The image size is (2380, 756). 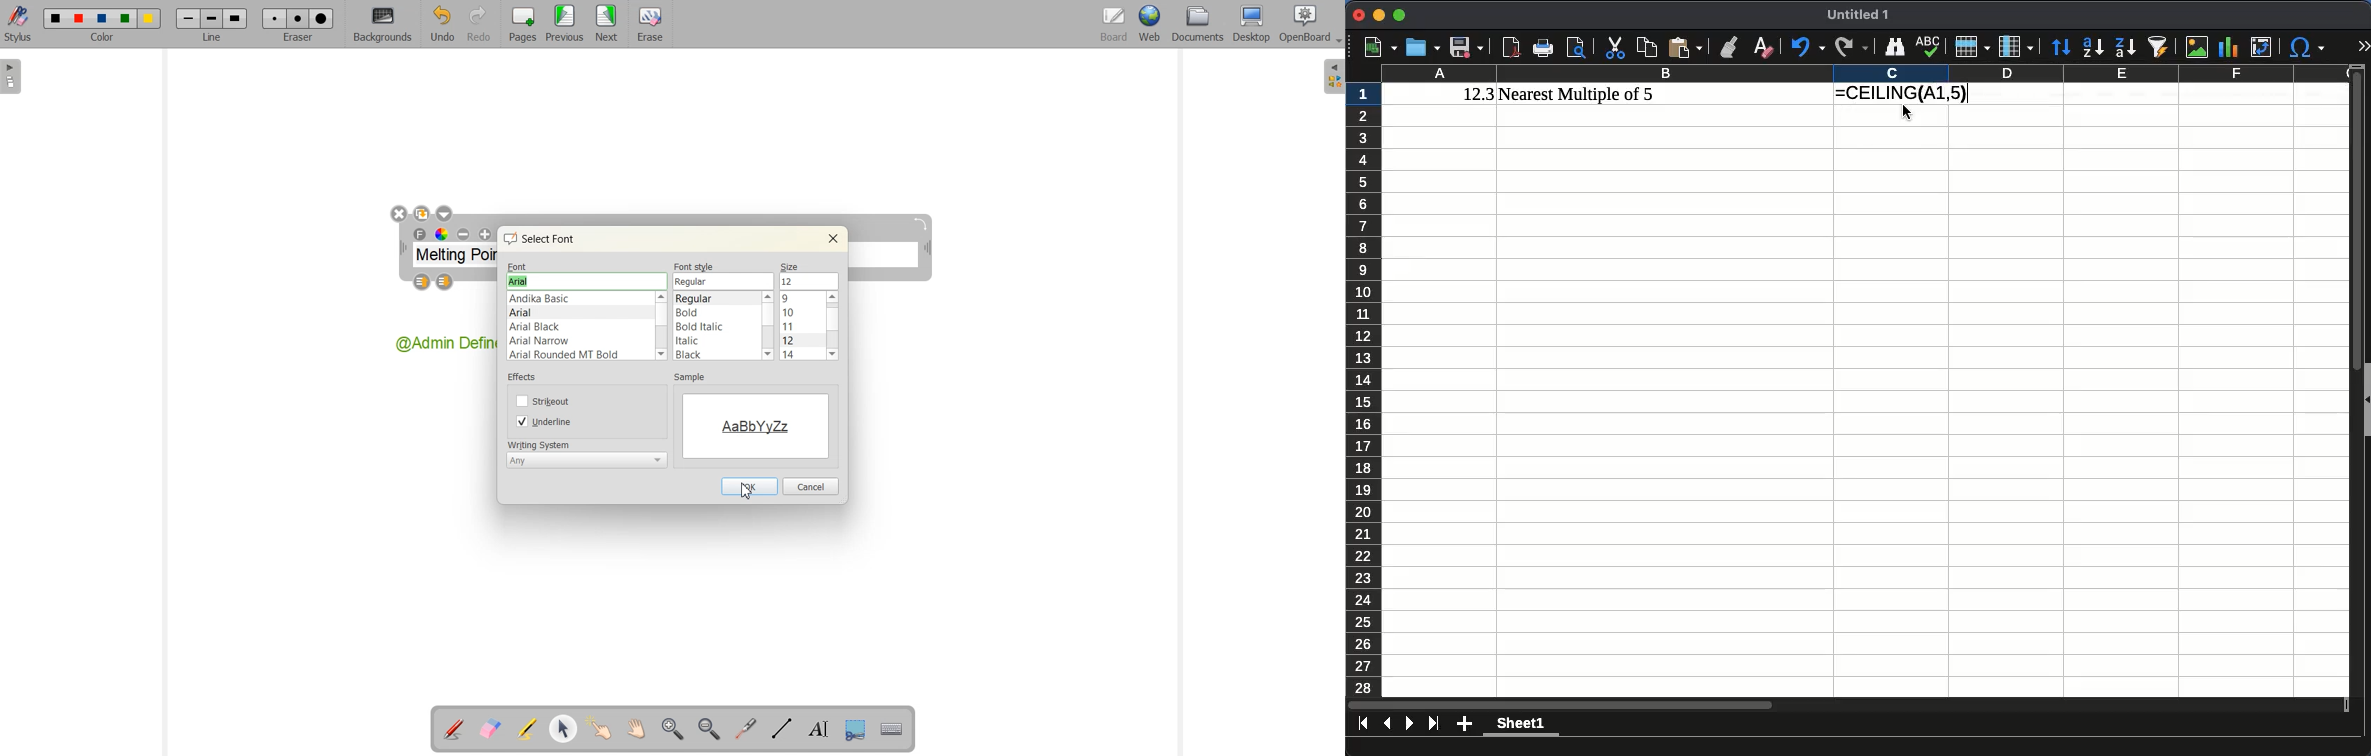 I want to click on =CEILING(A1,5), so click(x=1902, y=95).